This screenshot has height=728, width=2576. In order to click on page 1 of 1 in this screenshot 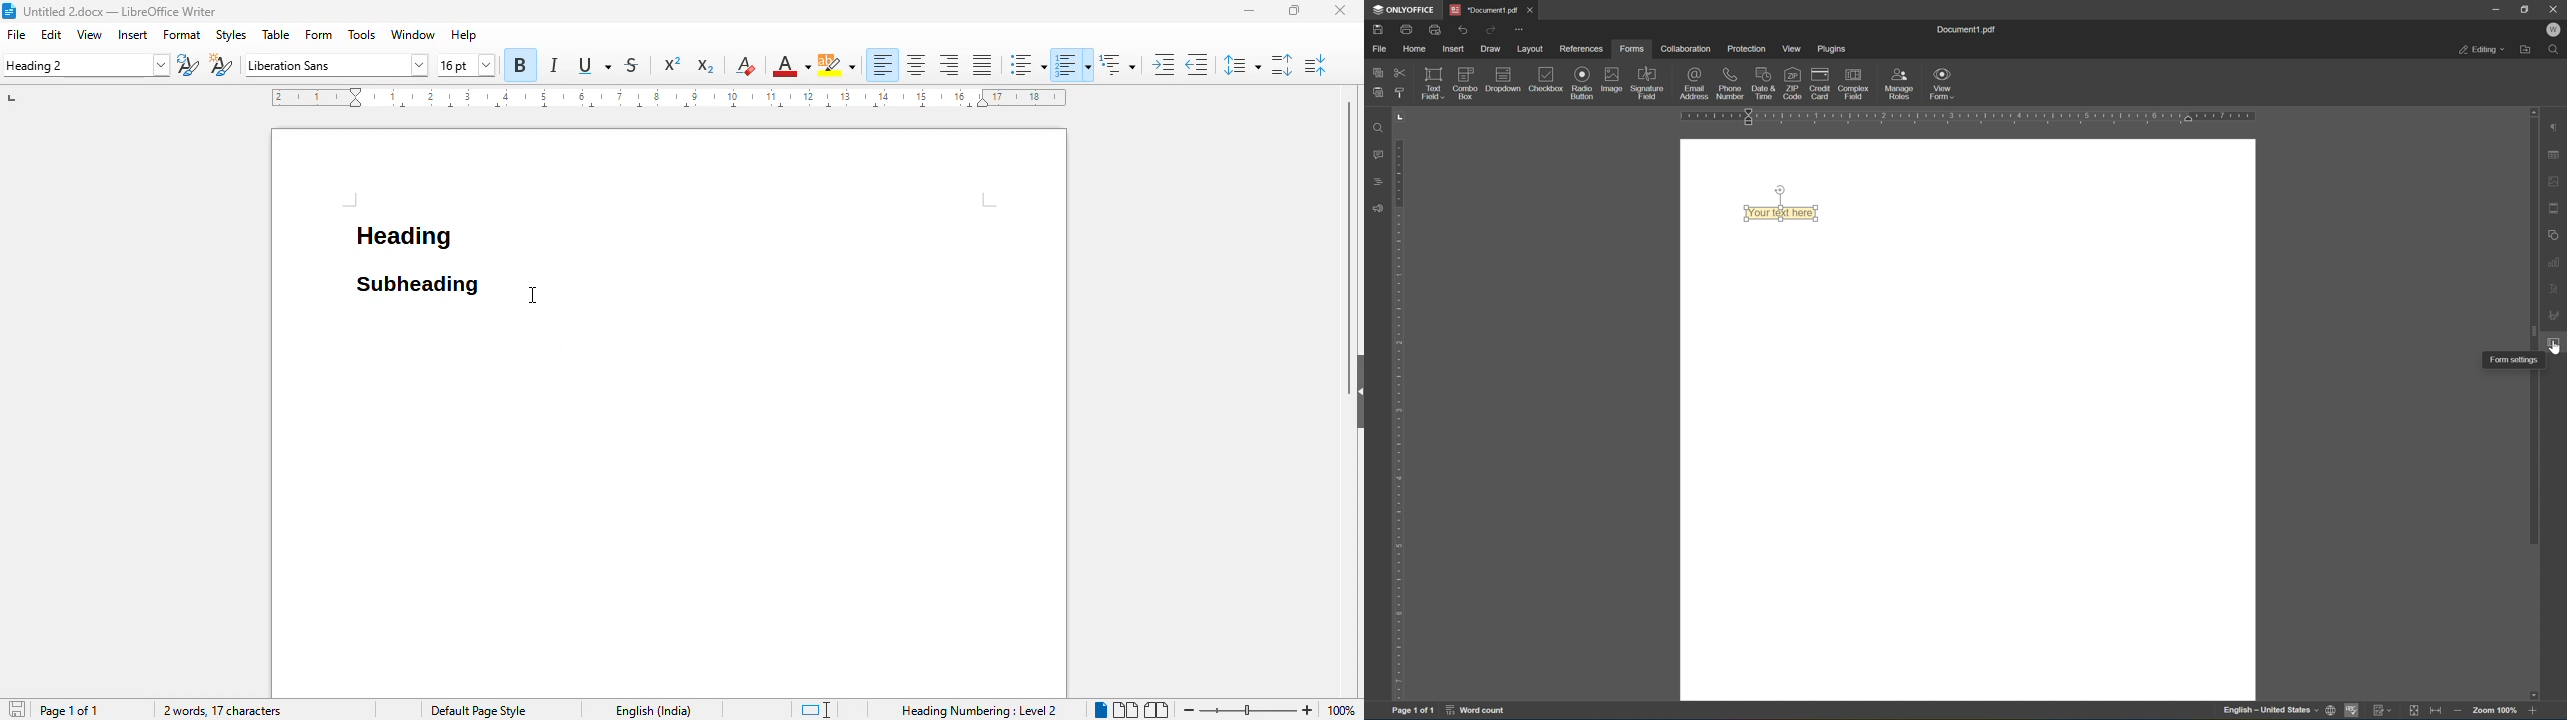, I will do `click(1409, 711)`.